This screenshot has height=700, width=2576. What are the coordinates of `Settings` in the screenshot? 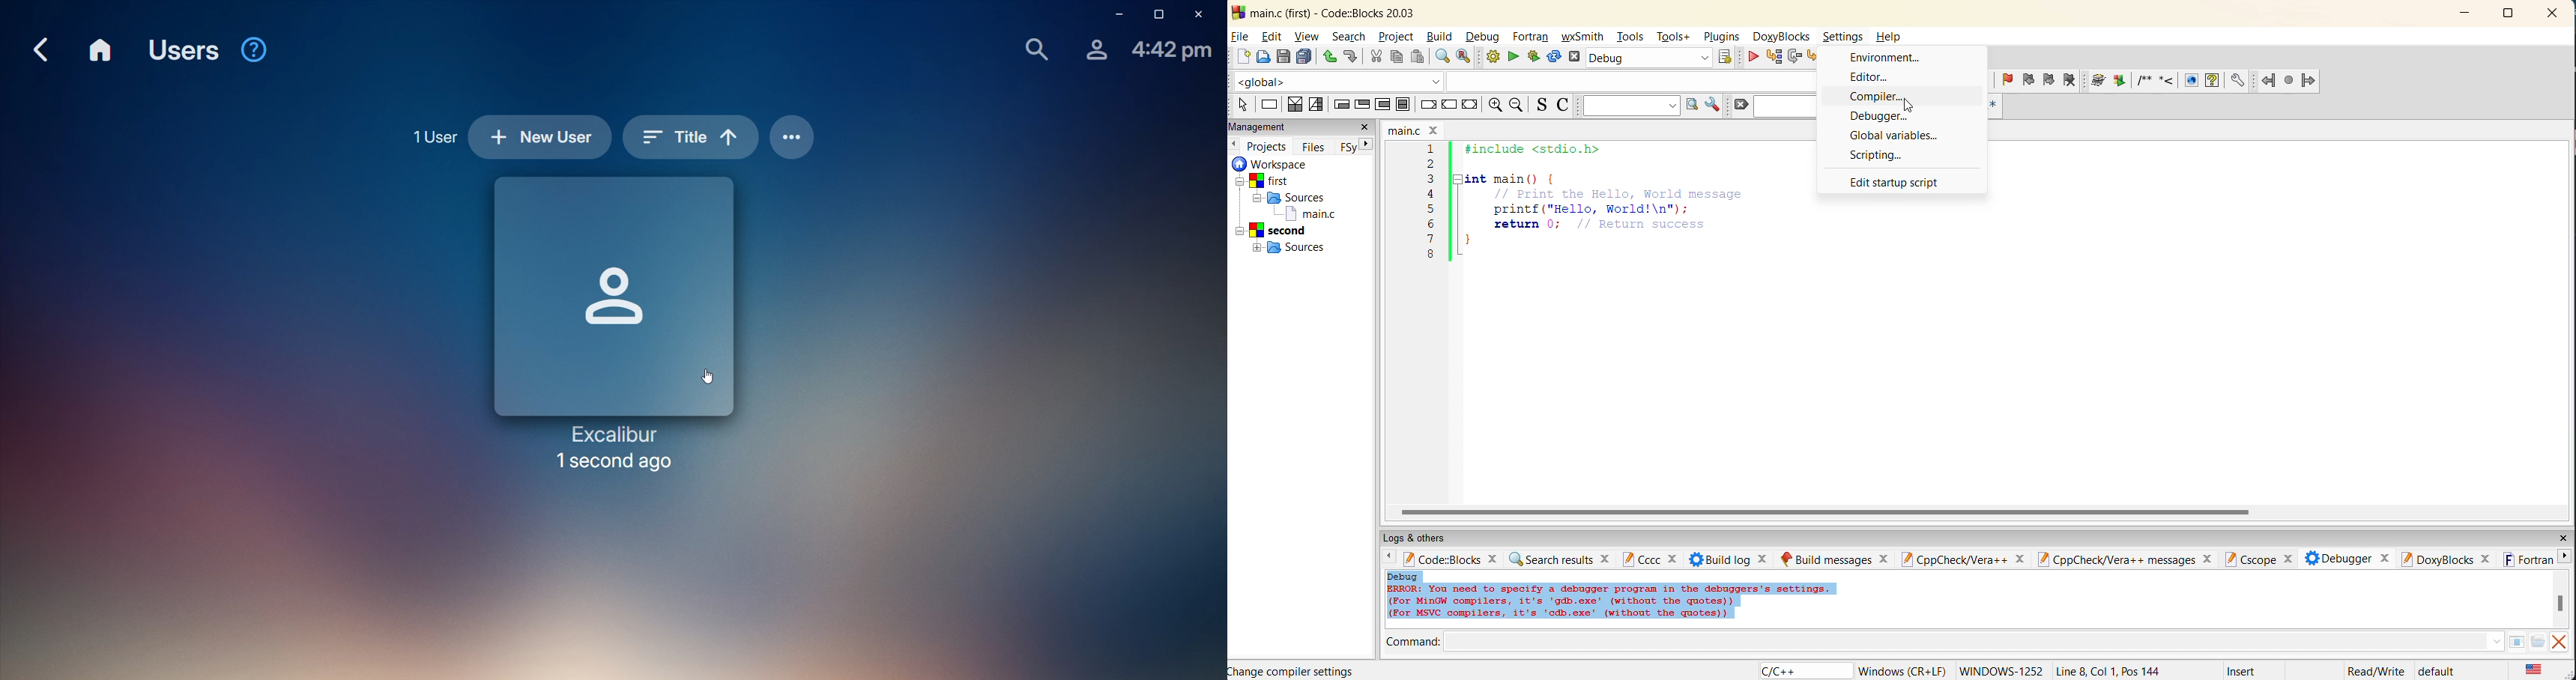 It's located at (1843, 37).